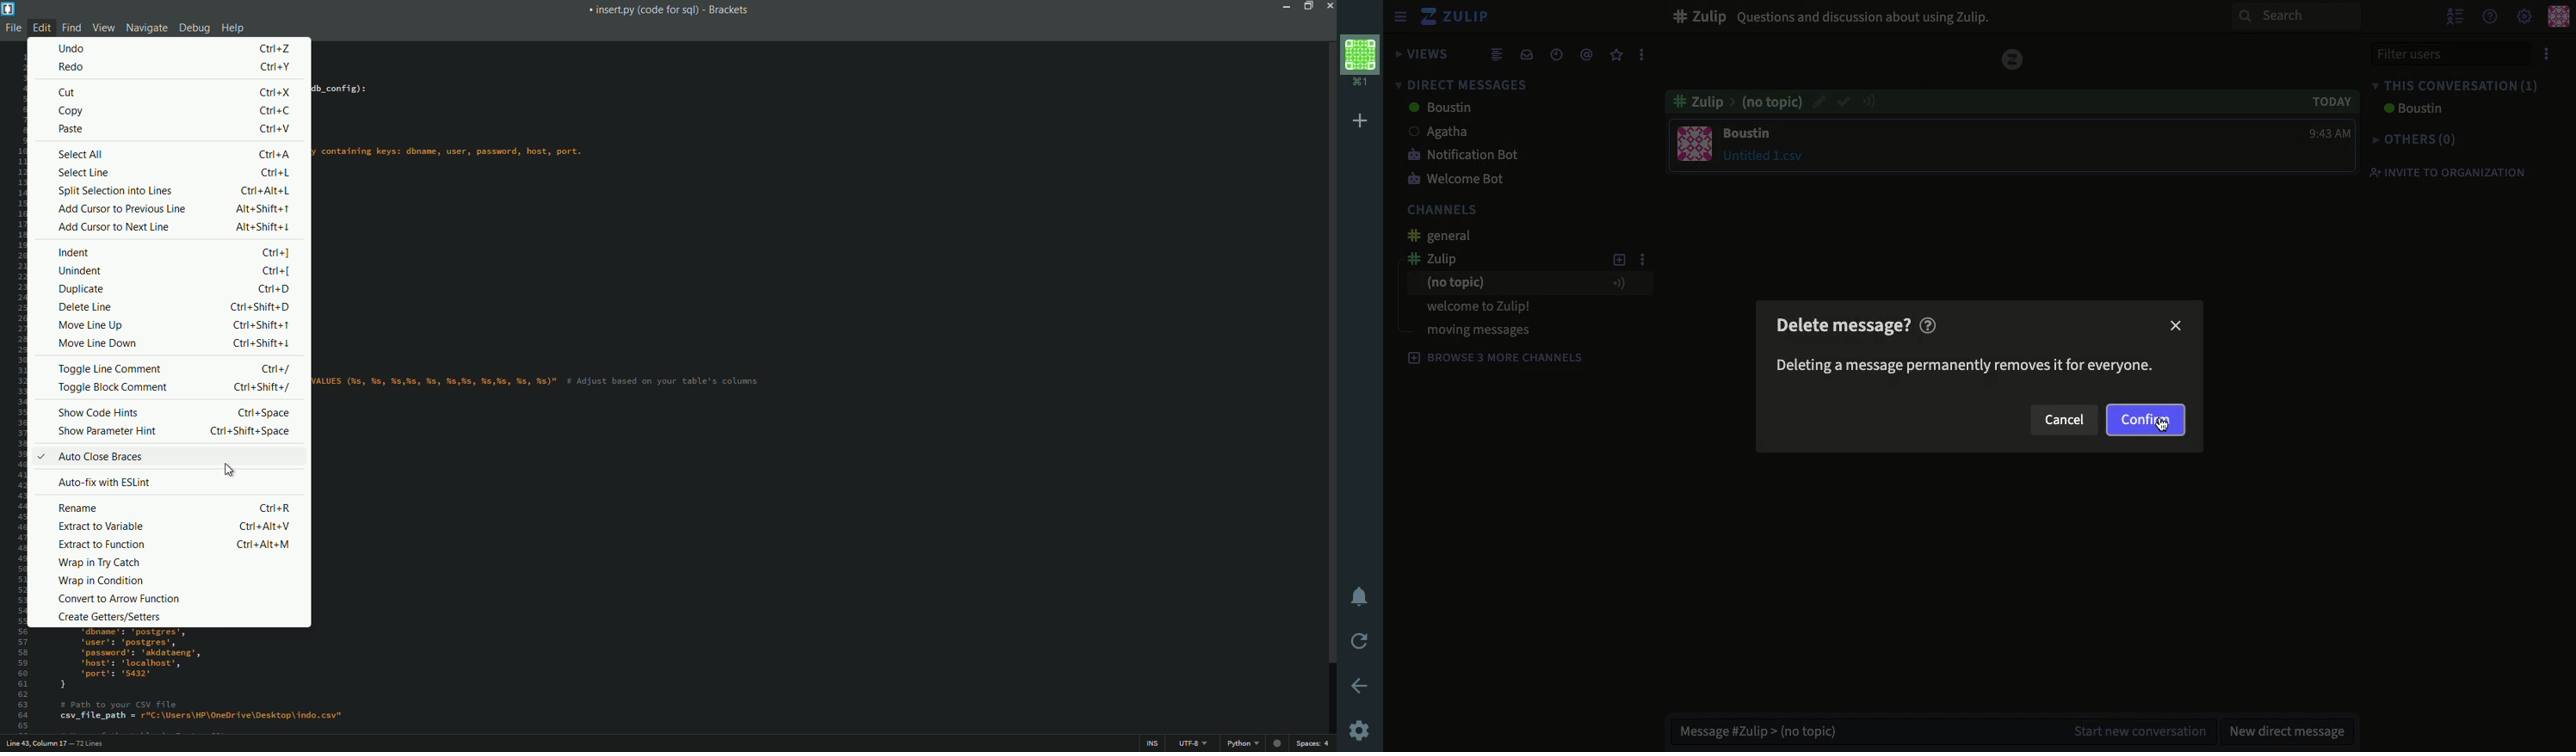 This screenshot has height=756, width=2576. Describe the element at coordinates (1312, 744) in the screenshot. I see `space` at that location.